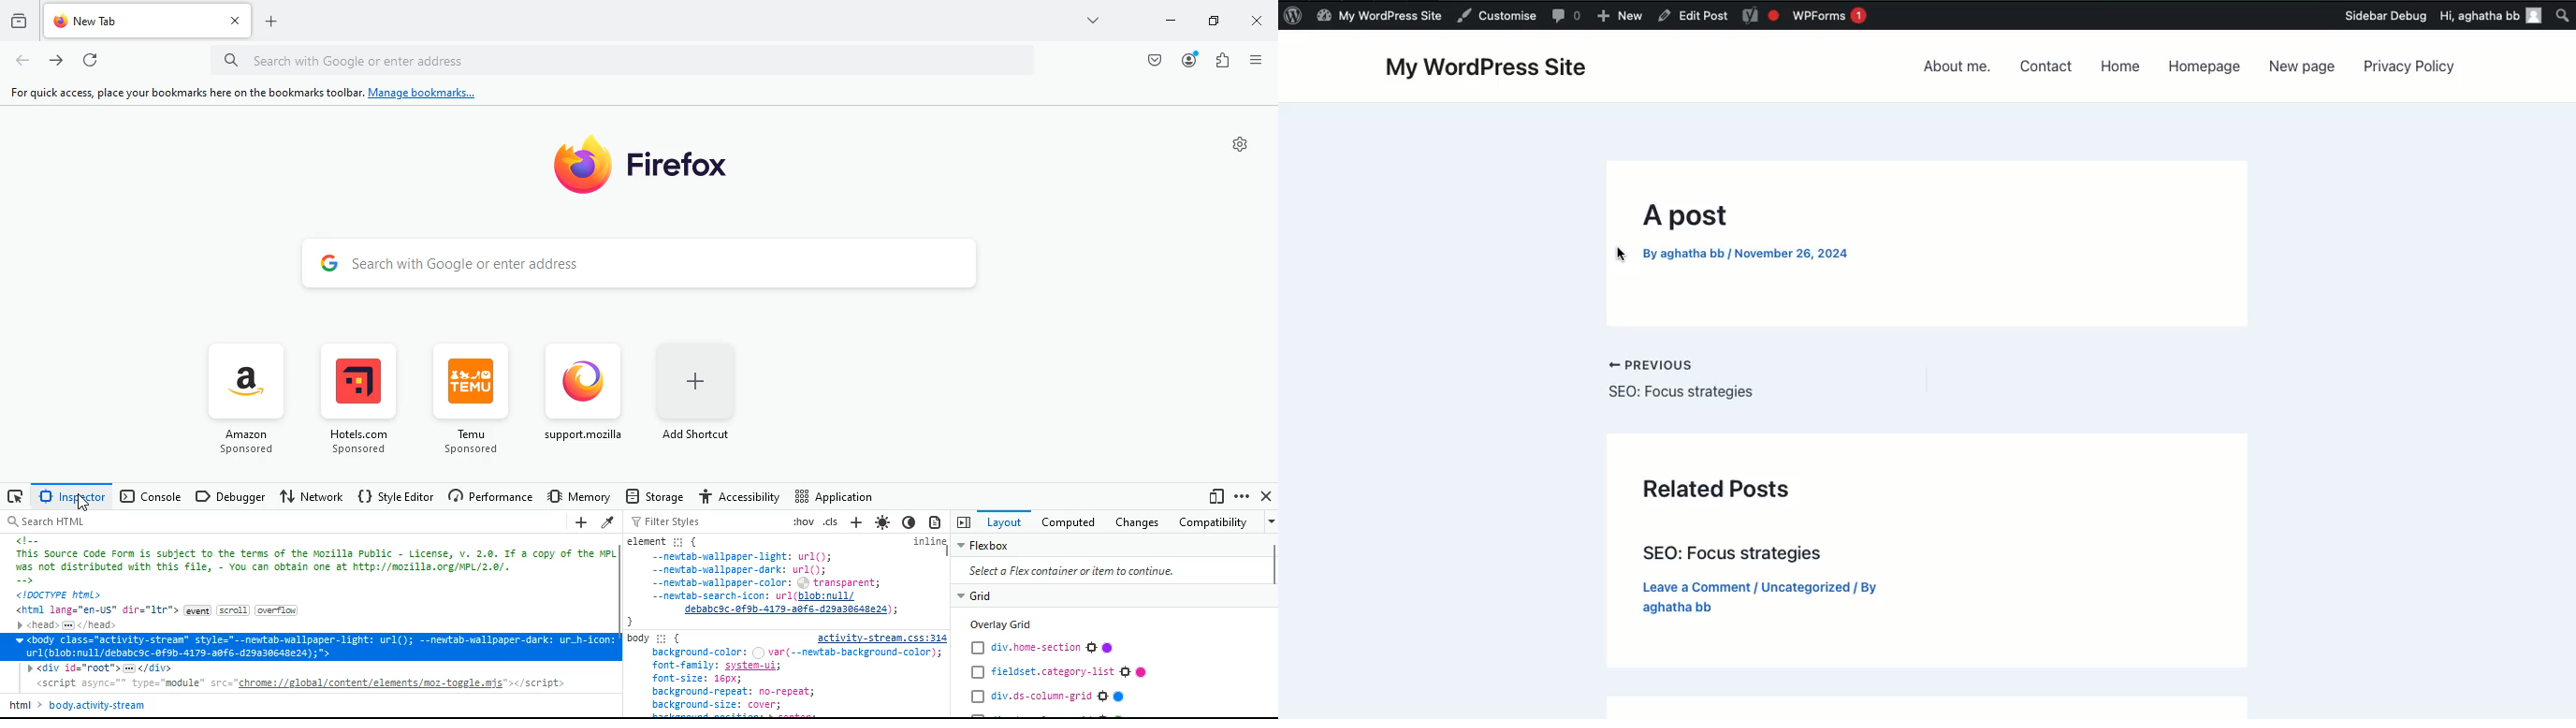  I want to click on Search with Google or enter address, so click(379, 59).